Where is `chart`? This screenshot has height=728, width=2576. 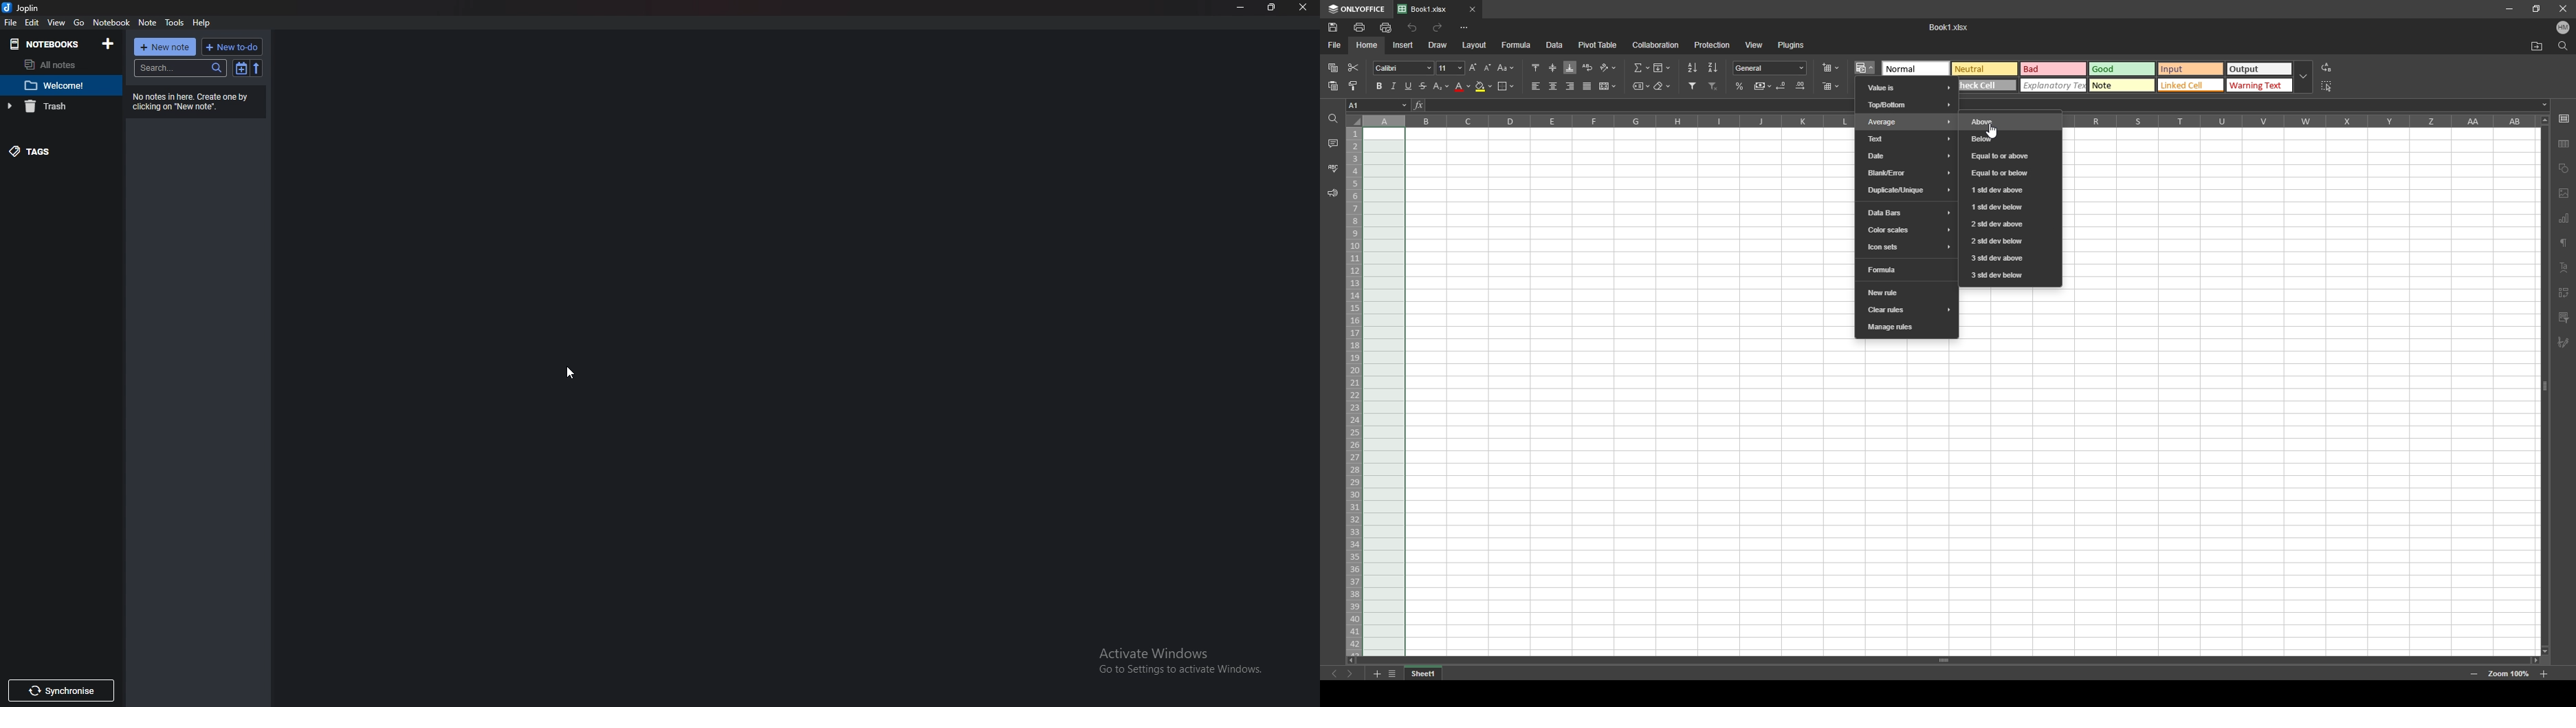 chart is located at coordinates (2565, 217).